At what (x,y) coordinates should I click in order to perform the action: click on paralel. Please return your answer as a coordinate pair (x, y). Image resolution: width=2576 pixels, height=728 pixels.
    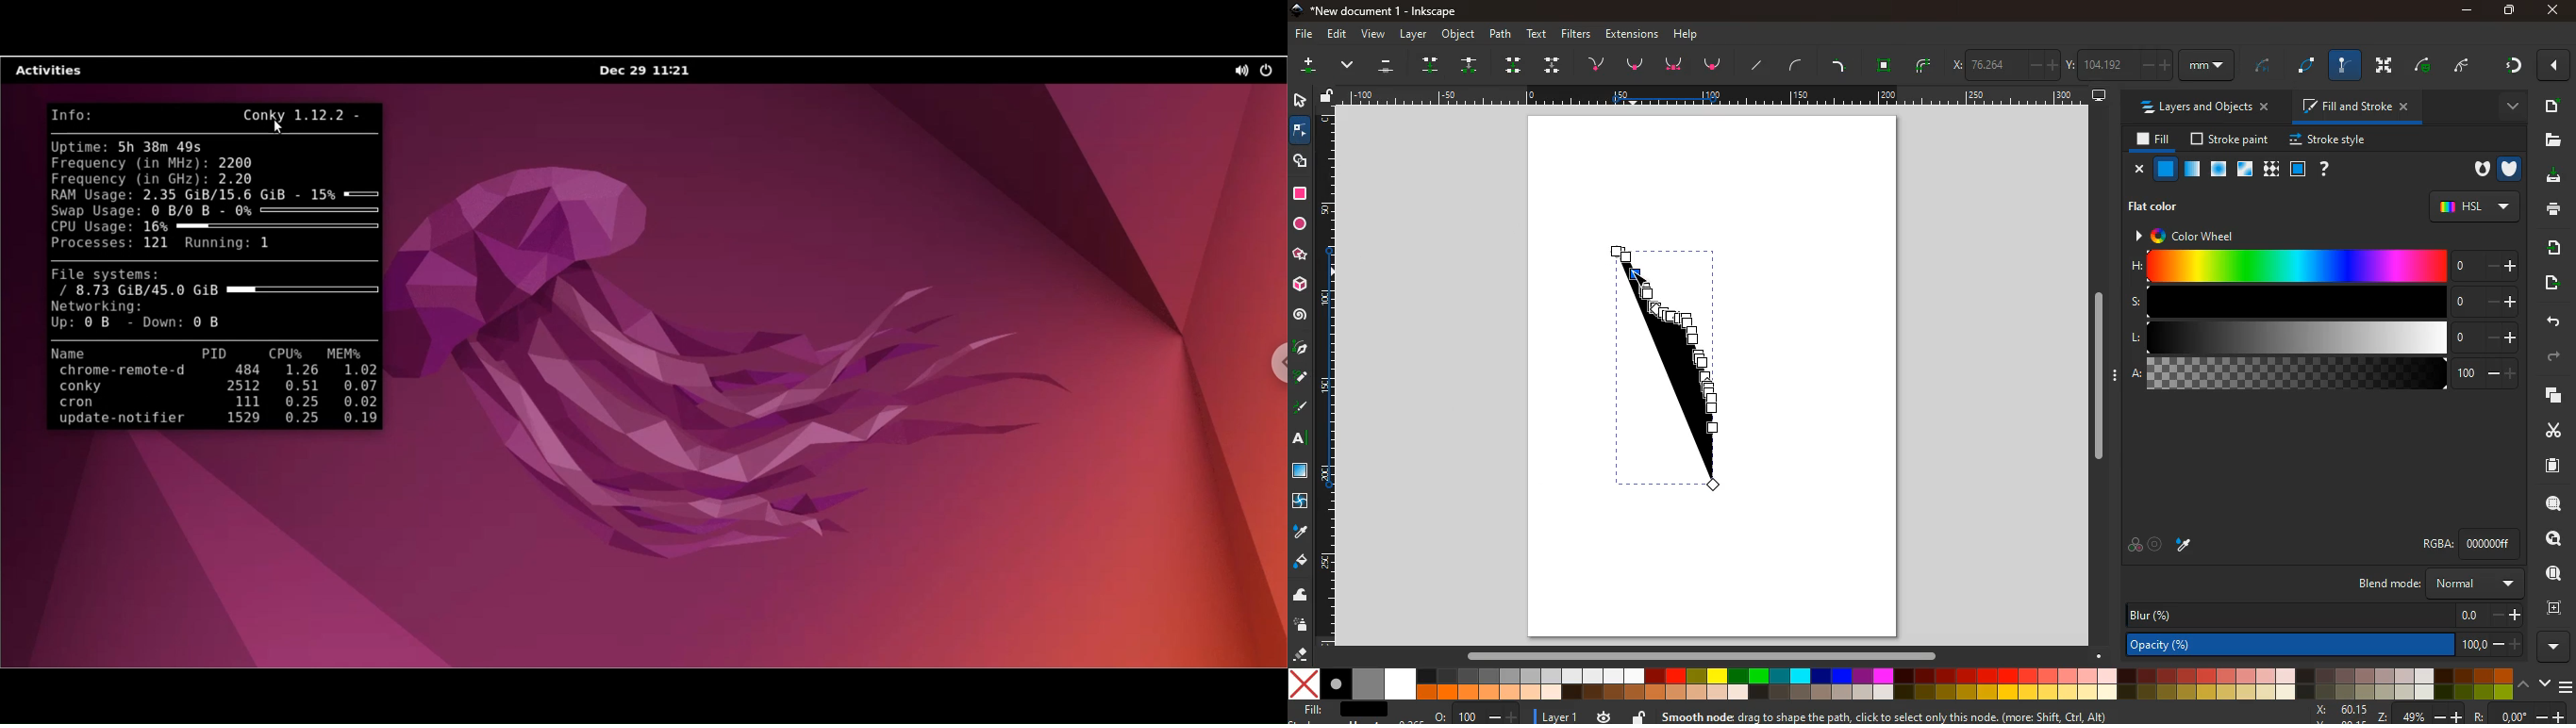
    Looking at the image, I should click on (1389, 68).